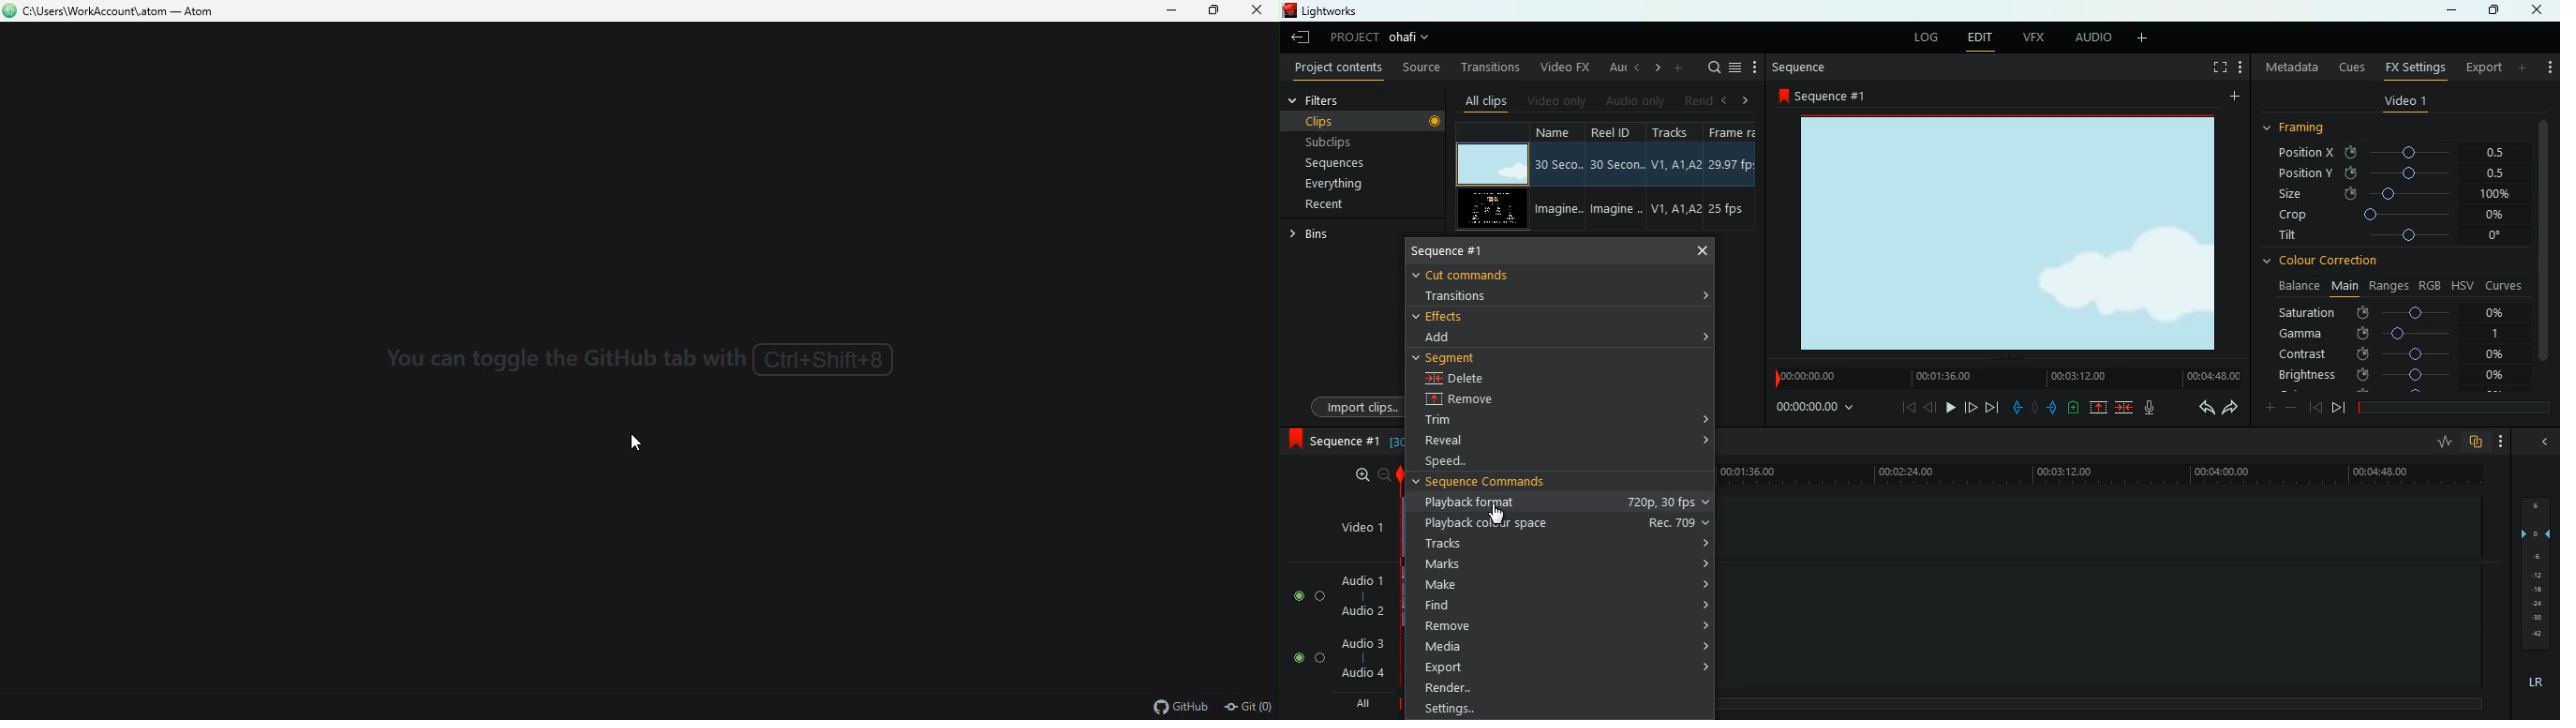 This screenshot has width=2576, height=728. Describe the element at coordinates (1635, 100) in the screenshot. I see `audio only` at that location.